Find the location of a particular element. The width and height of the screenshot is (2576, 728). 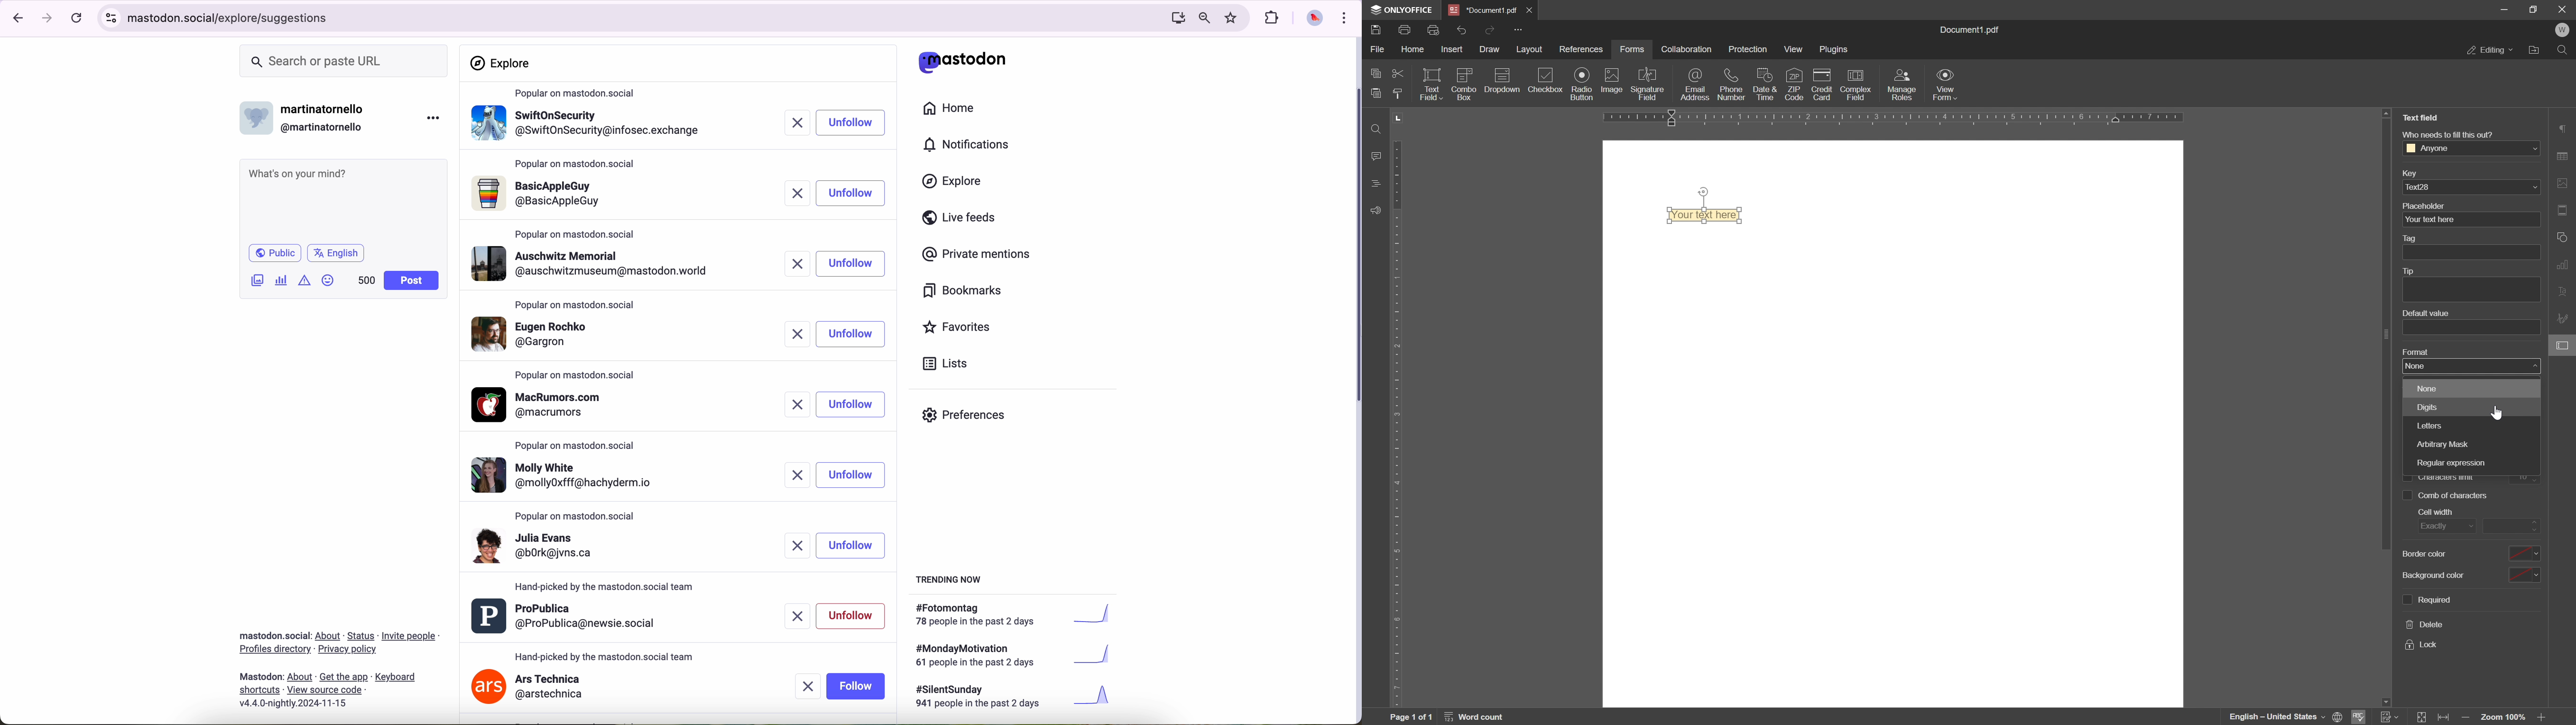

about is located at coordinates (339, 666).